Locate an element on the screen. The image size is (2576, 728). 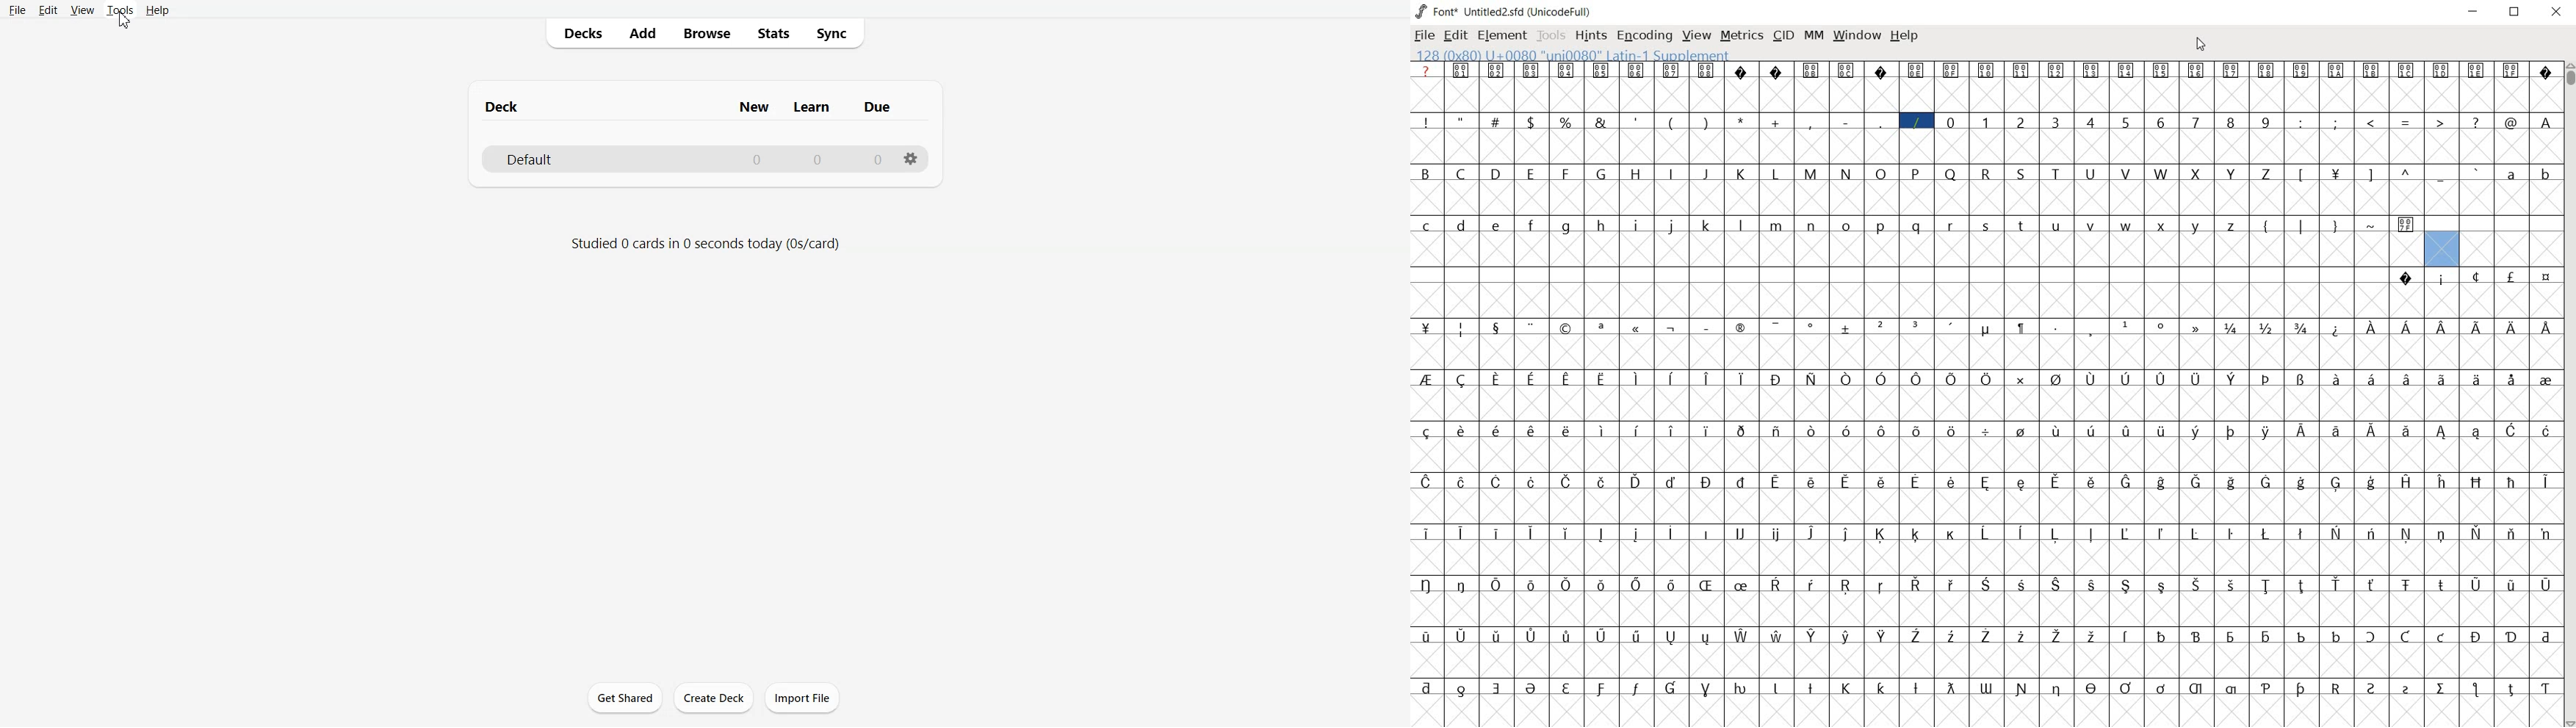
glyph is located at coordinates (2056, 71).